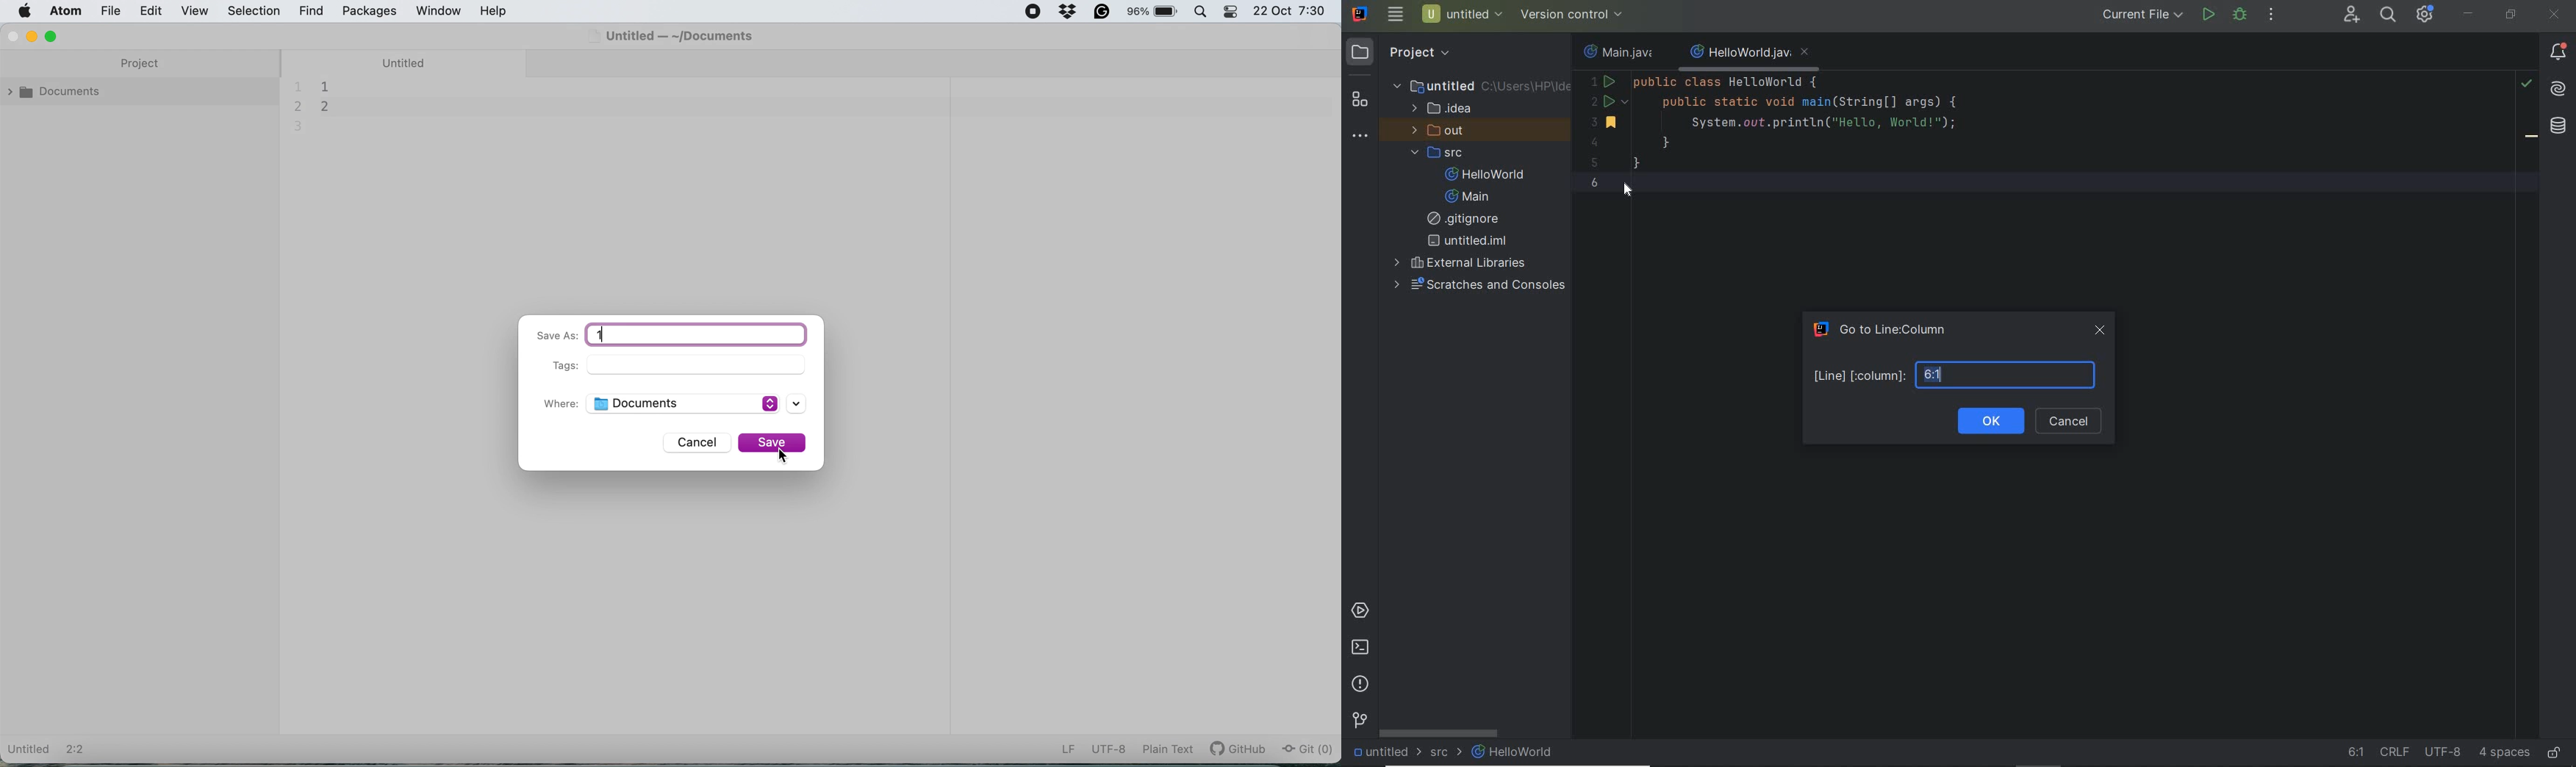  What do you see at coordinates (29, 750) in the screenshot?
I see `Untitled` at bounding box center [29, 750].